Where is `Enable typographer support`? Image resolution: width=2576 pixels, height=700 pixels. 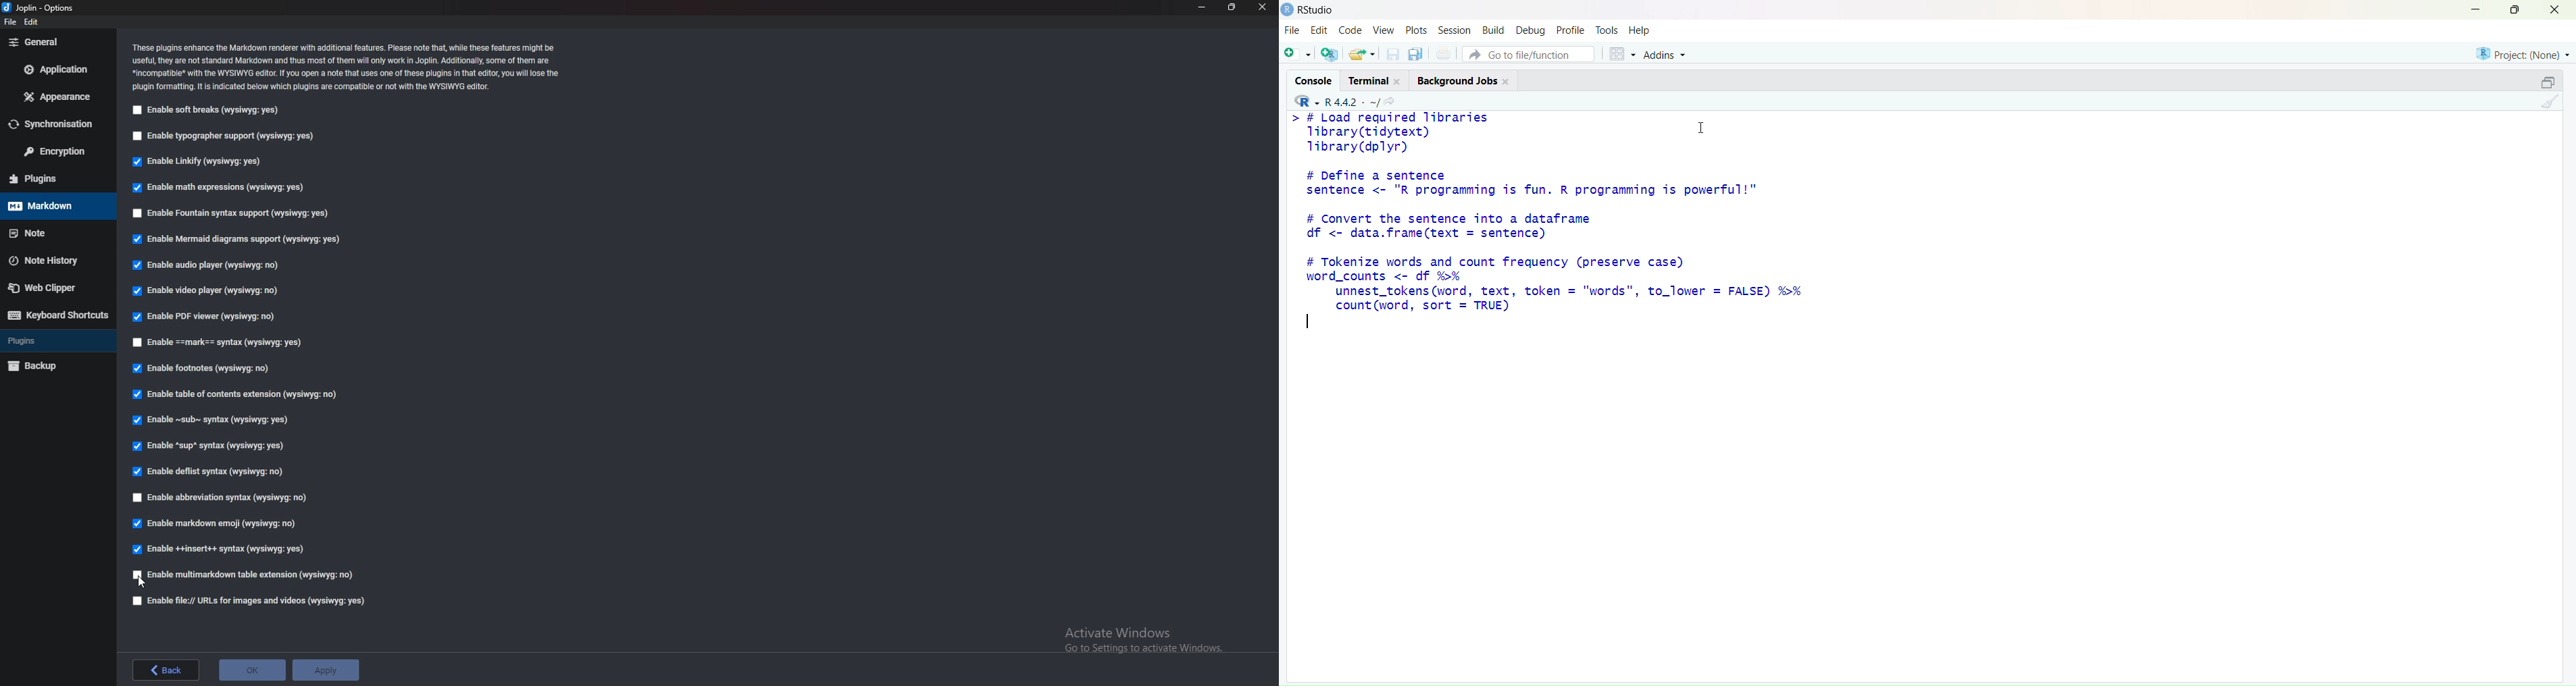
Enable typographer support is located at coordinates (227, 136).